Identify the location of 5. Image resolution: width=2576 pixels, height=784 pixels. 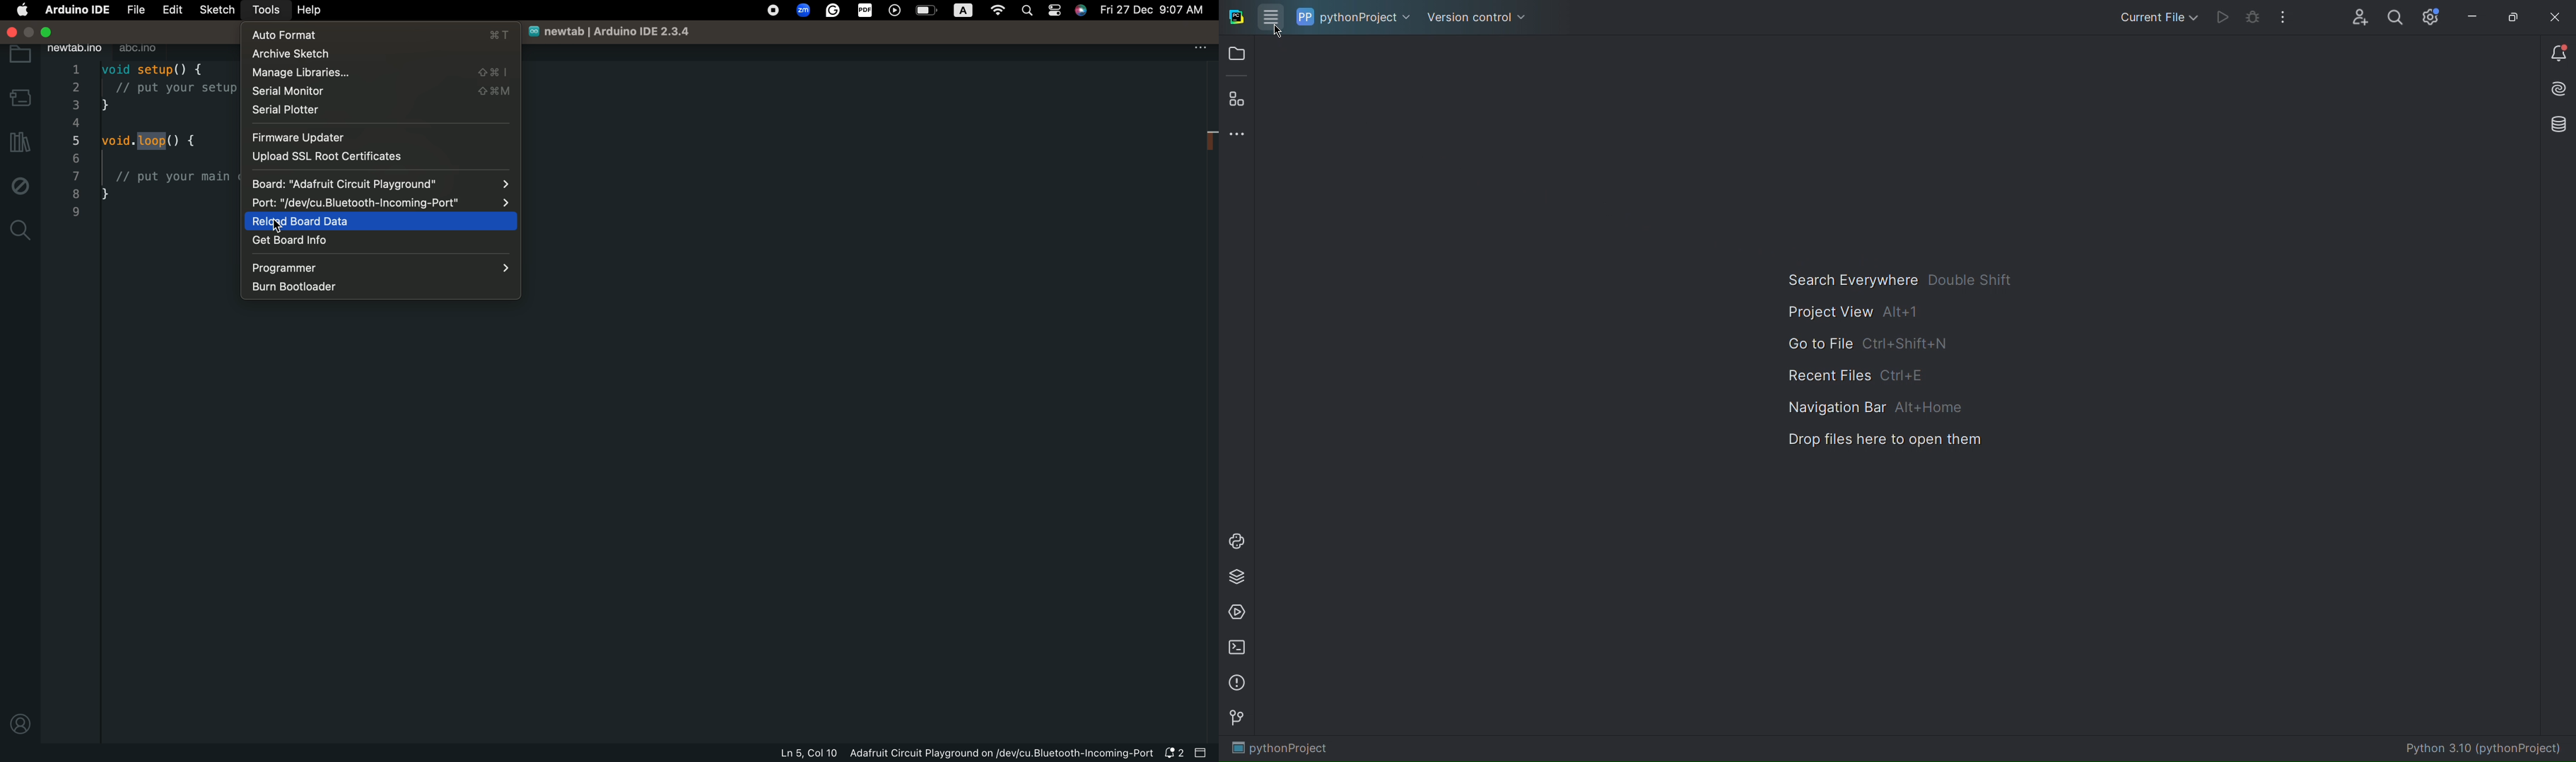
(75, 141).